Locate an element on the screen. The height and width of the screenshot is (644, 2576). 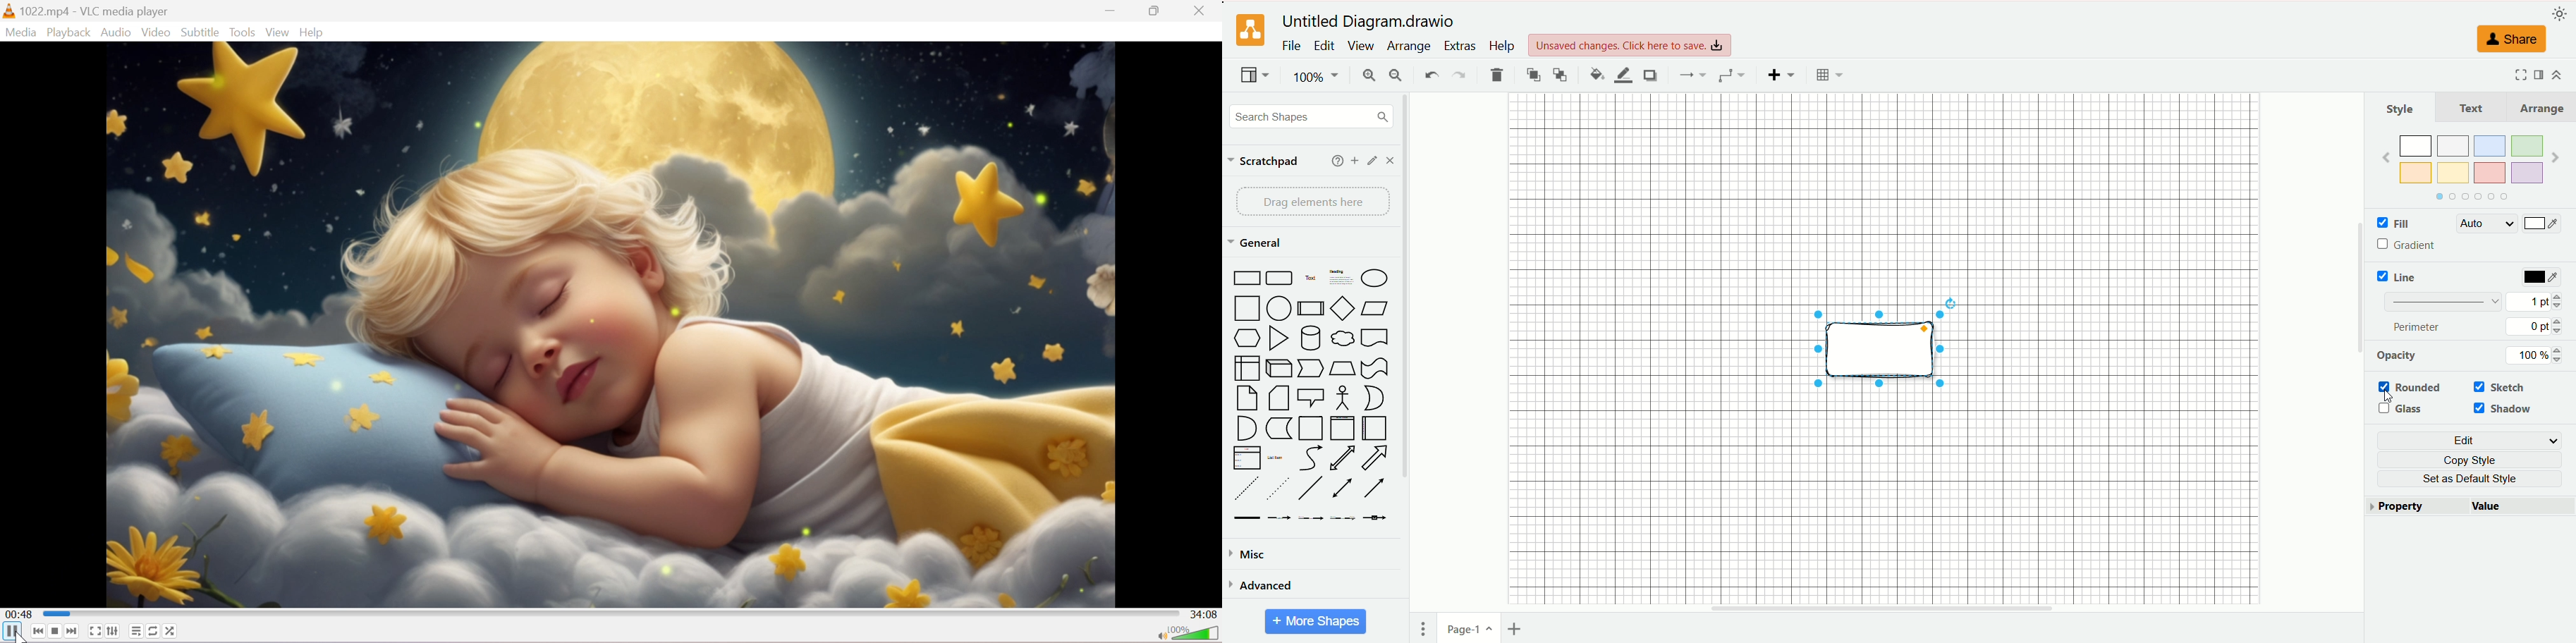
fill is located at coordinates (2392, 224).